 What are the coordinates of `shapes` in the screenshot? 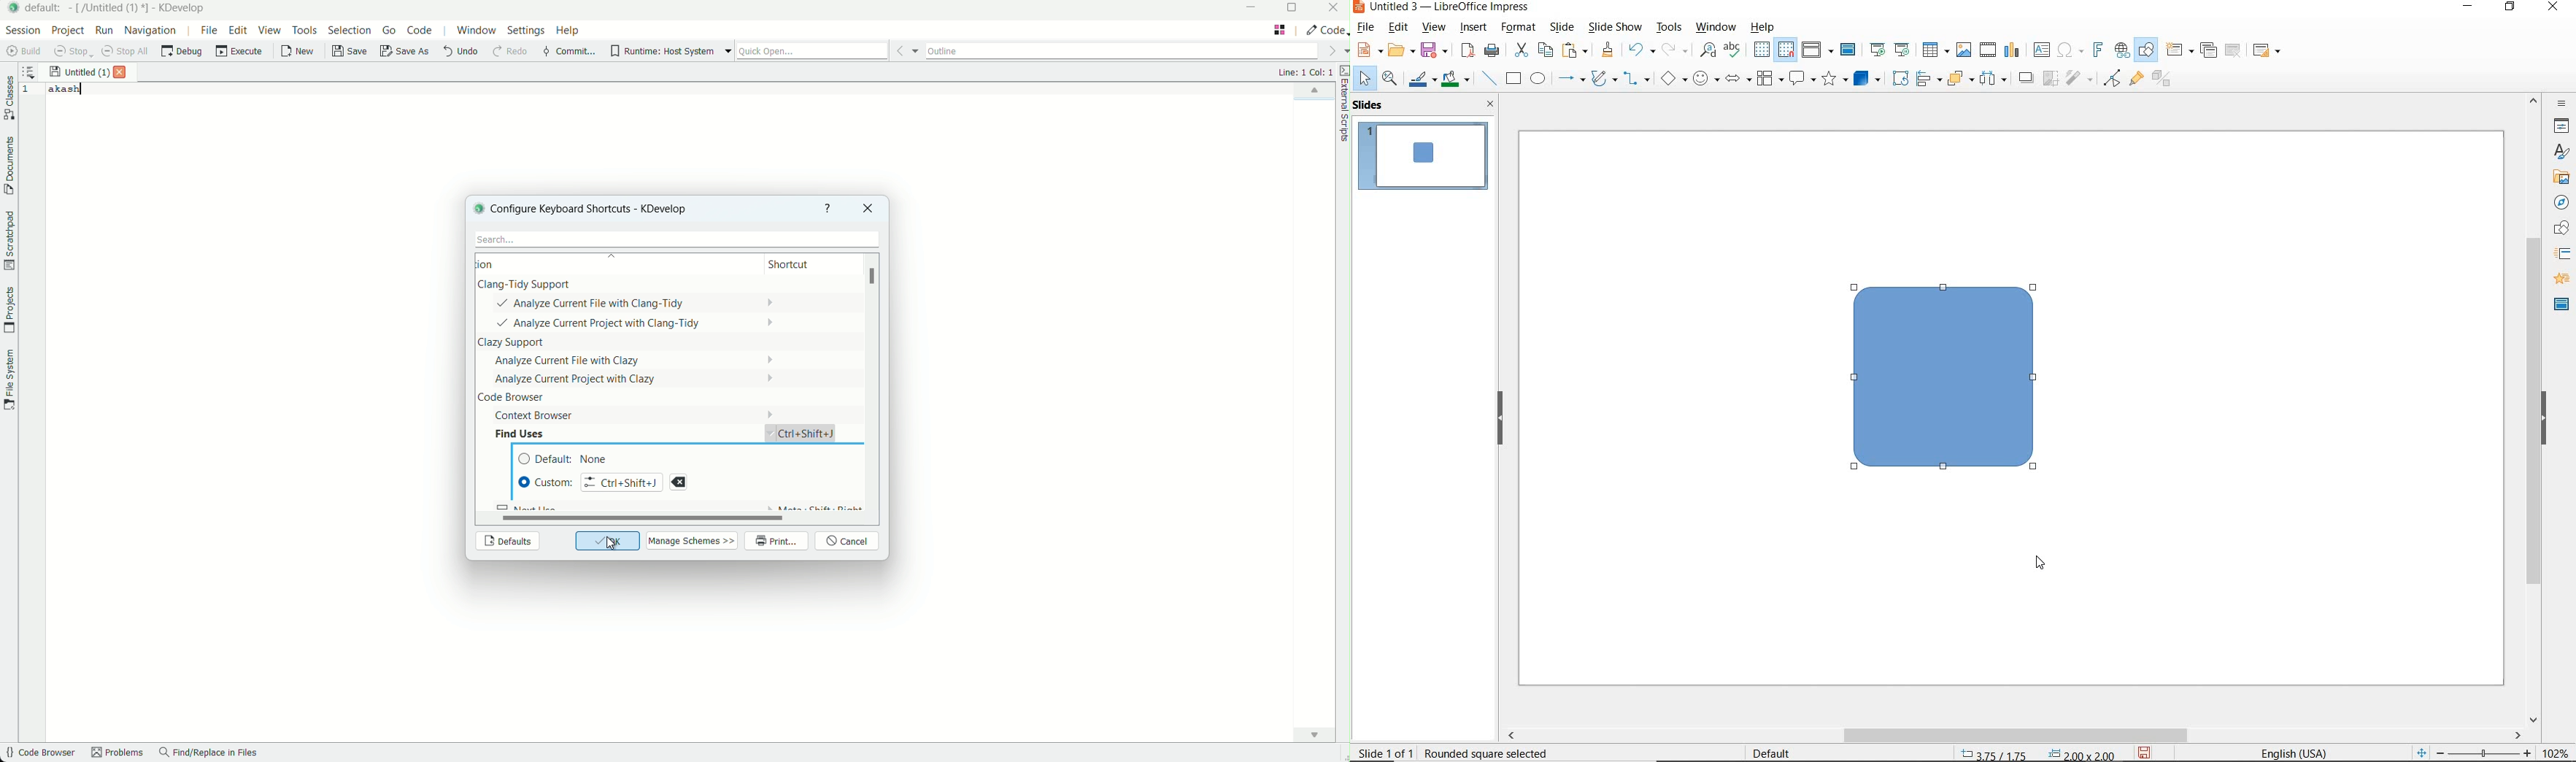 It's located at (2558, 228).